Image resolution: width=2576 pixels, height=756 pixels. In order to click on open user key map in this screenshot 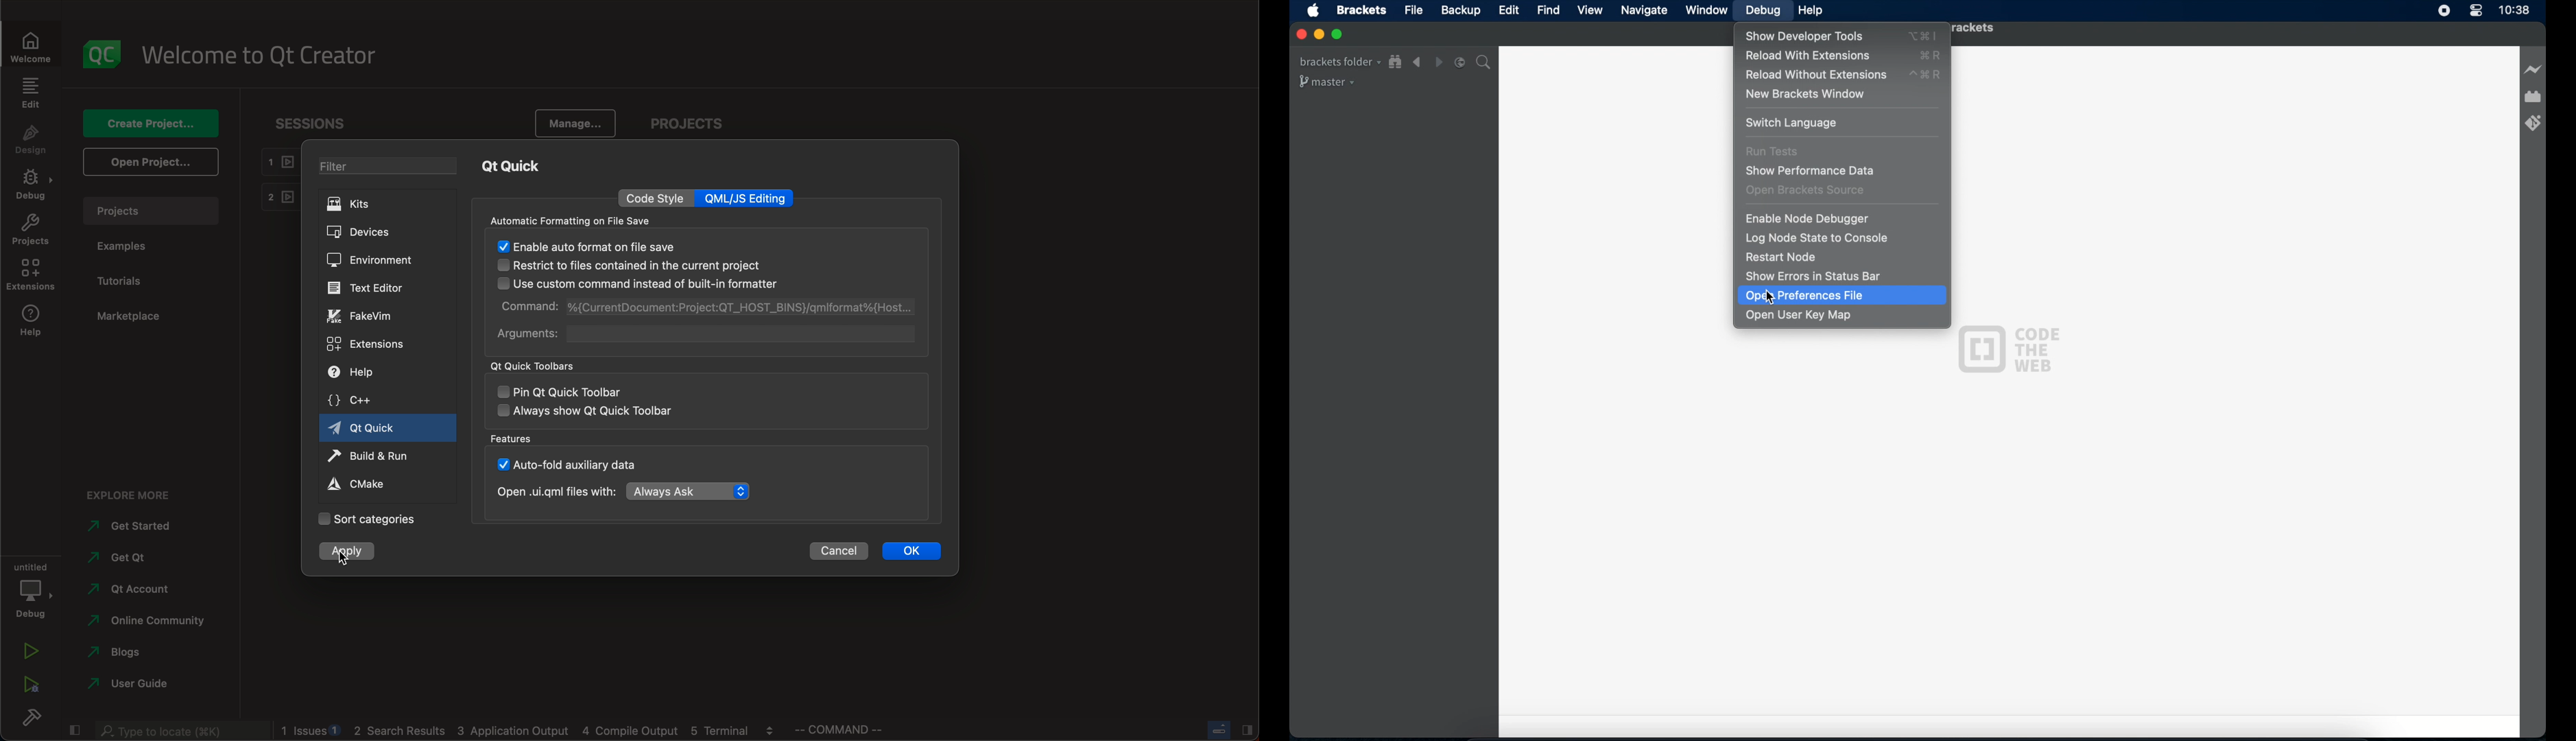, I will do `click(1799, 316)`.